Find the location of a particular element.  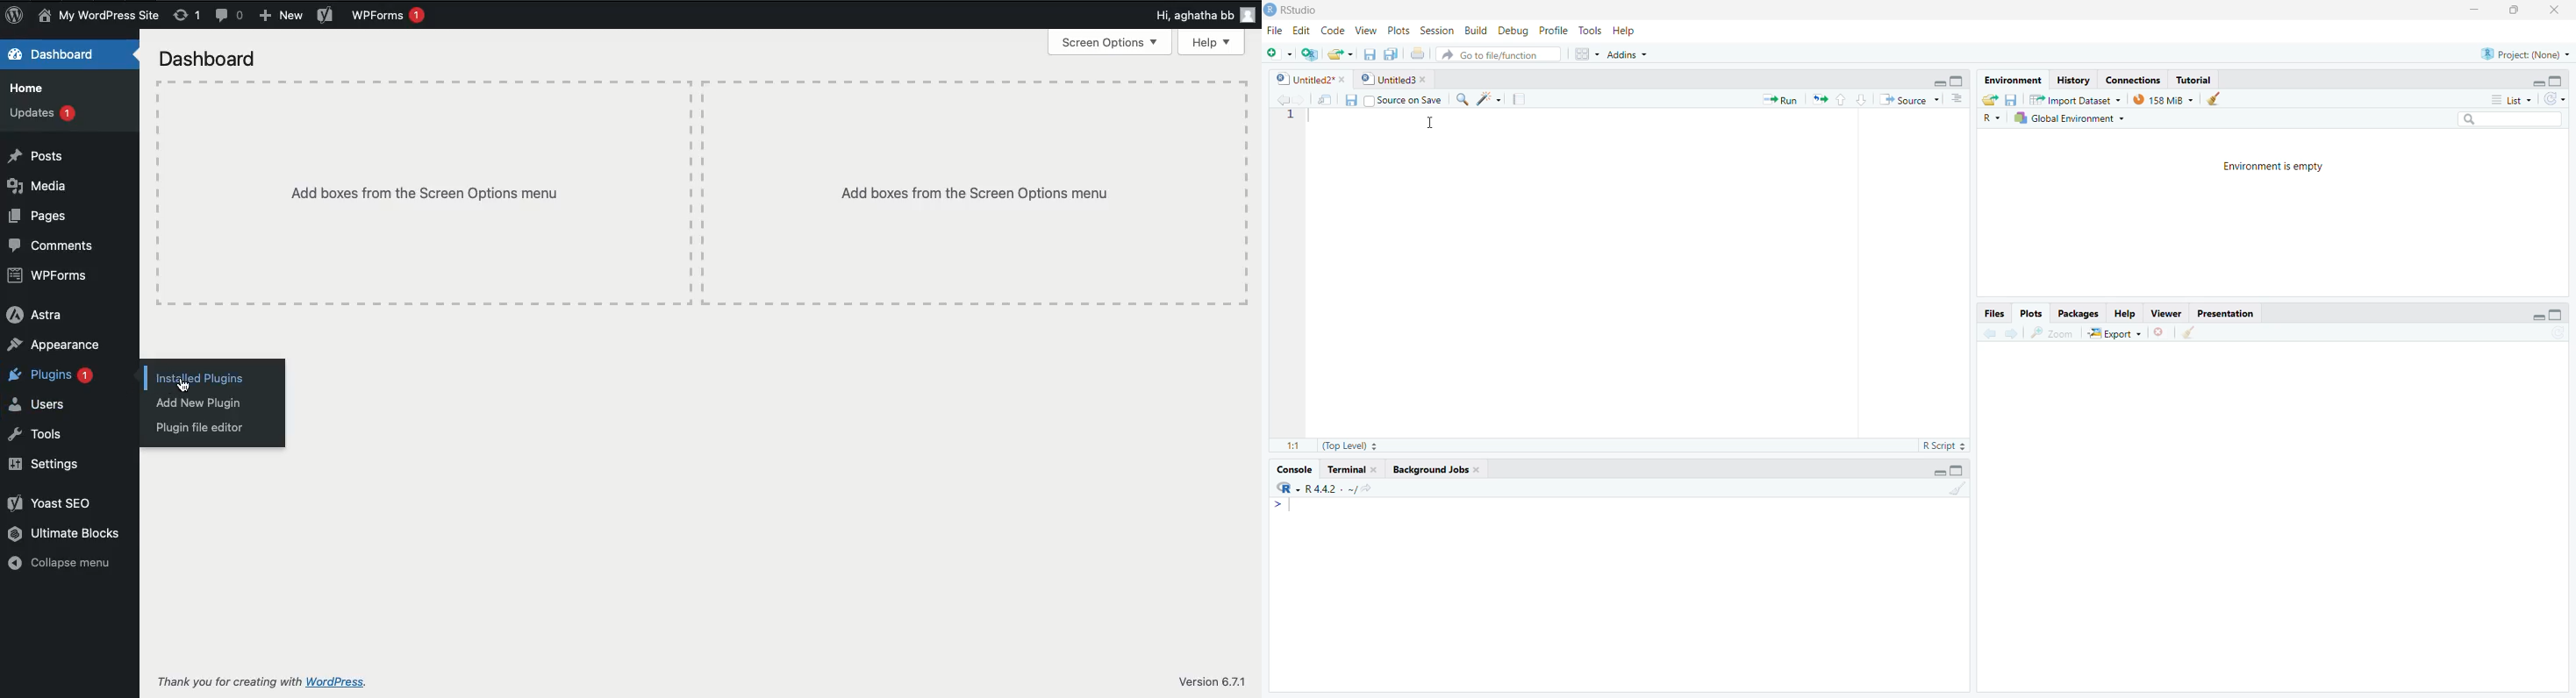

R~ is located at coordinates (1992, 116).